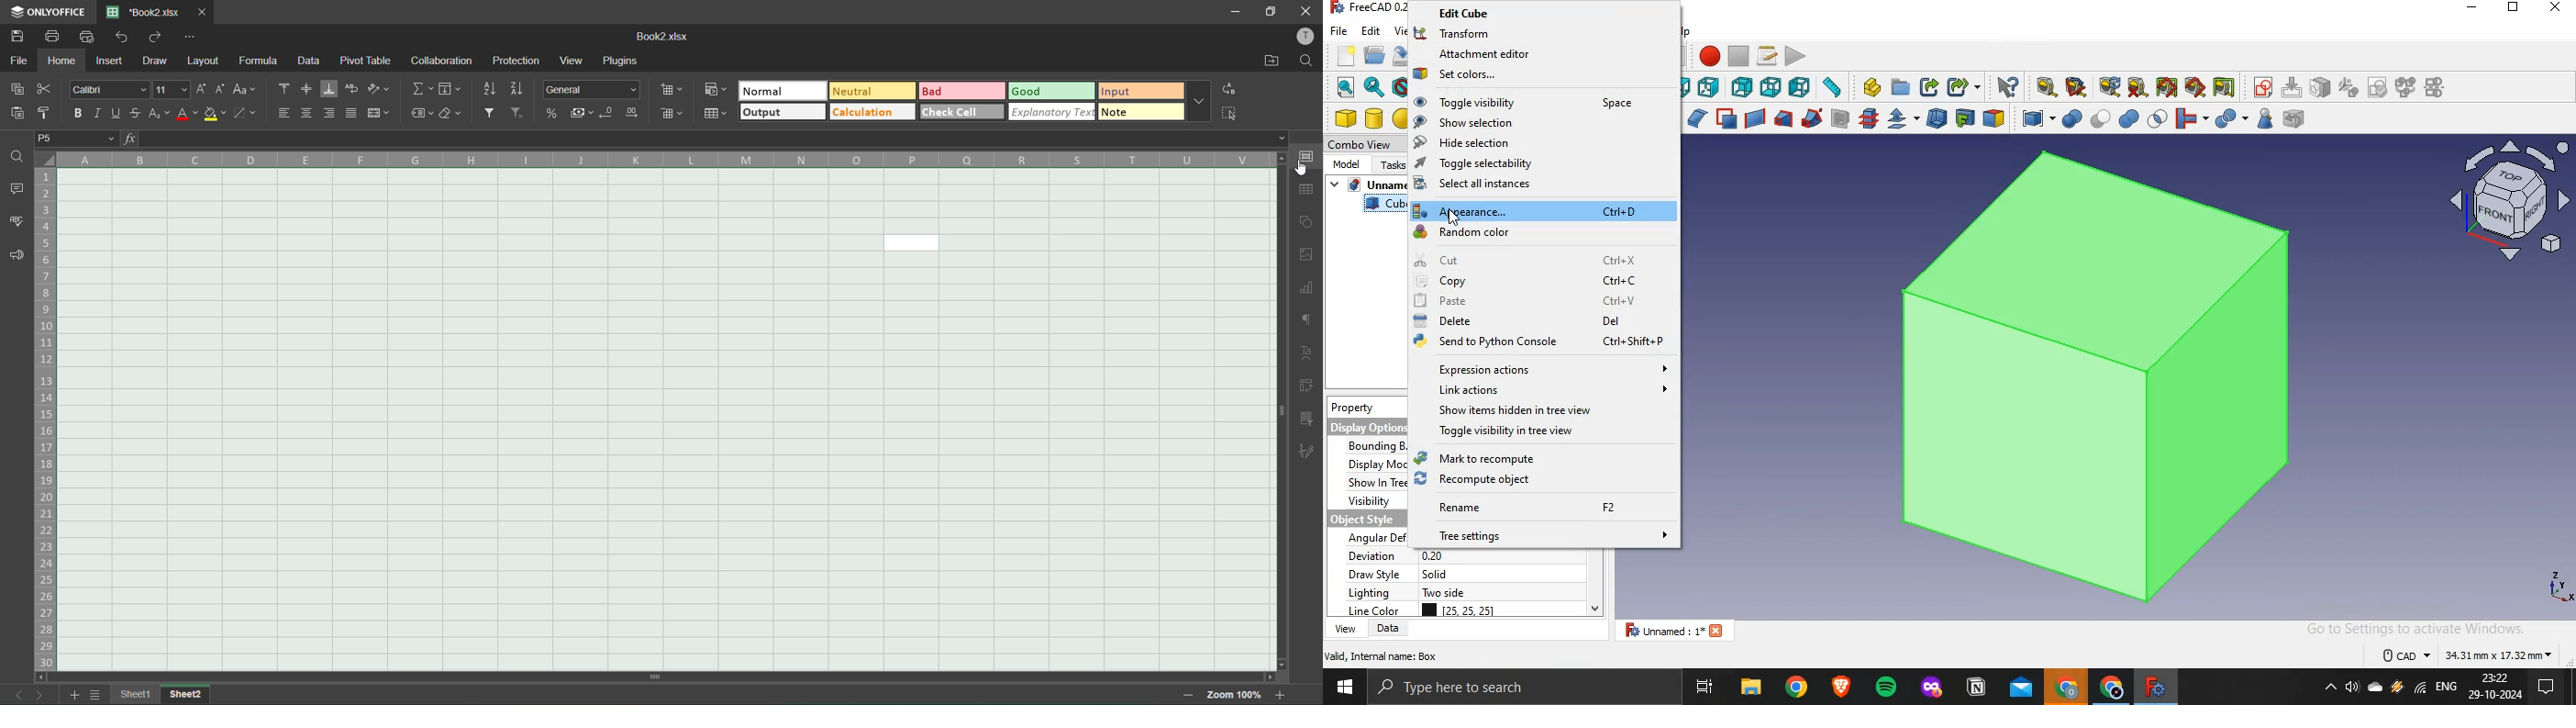  I want to click on previous, so click(14, 693).